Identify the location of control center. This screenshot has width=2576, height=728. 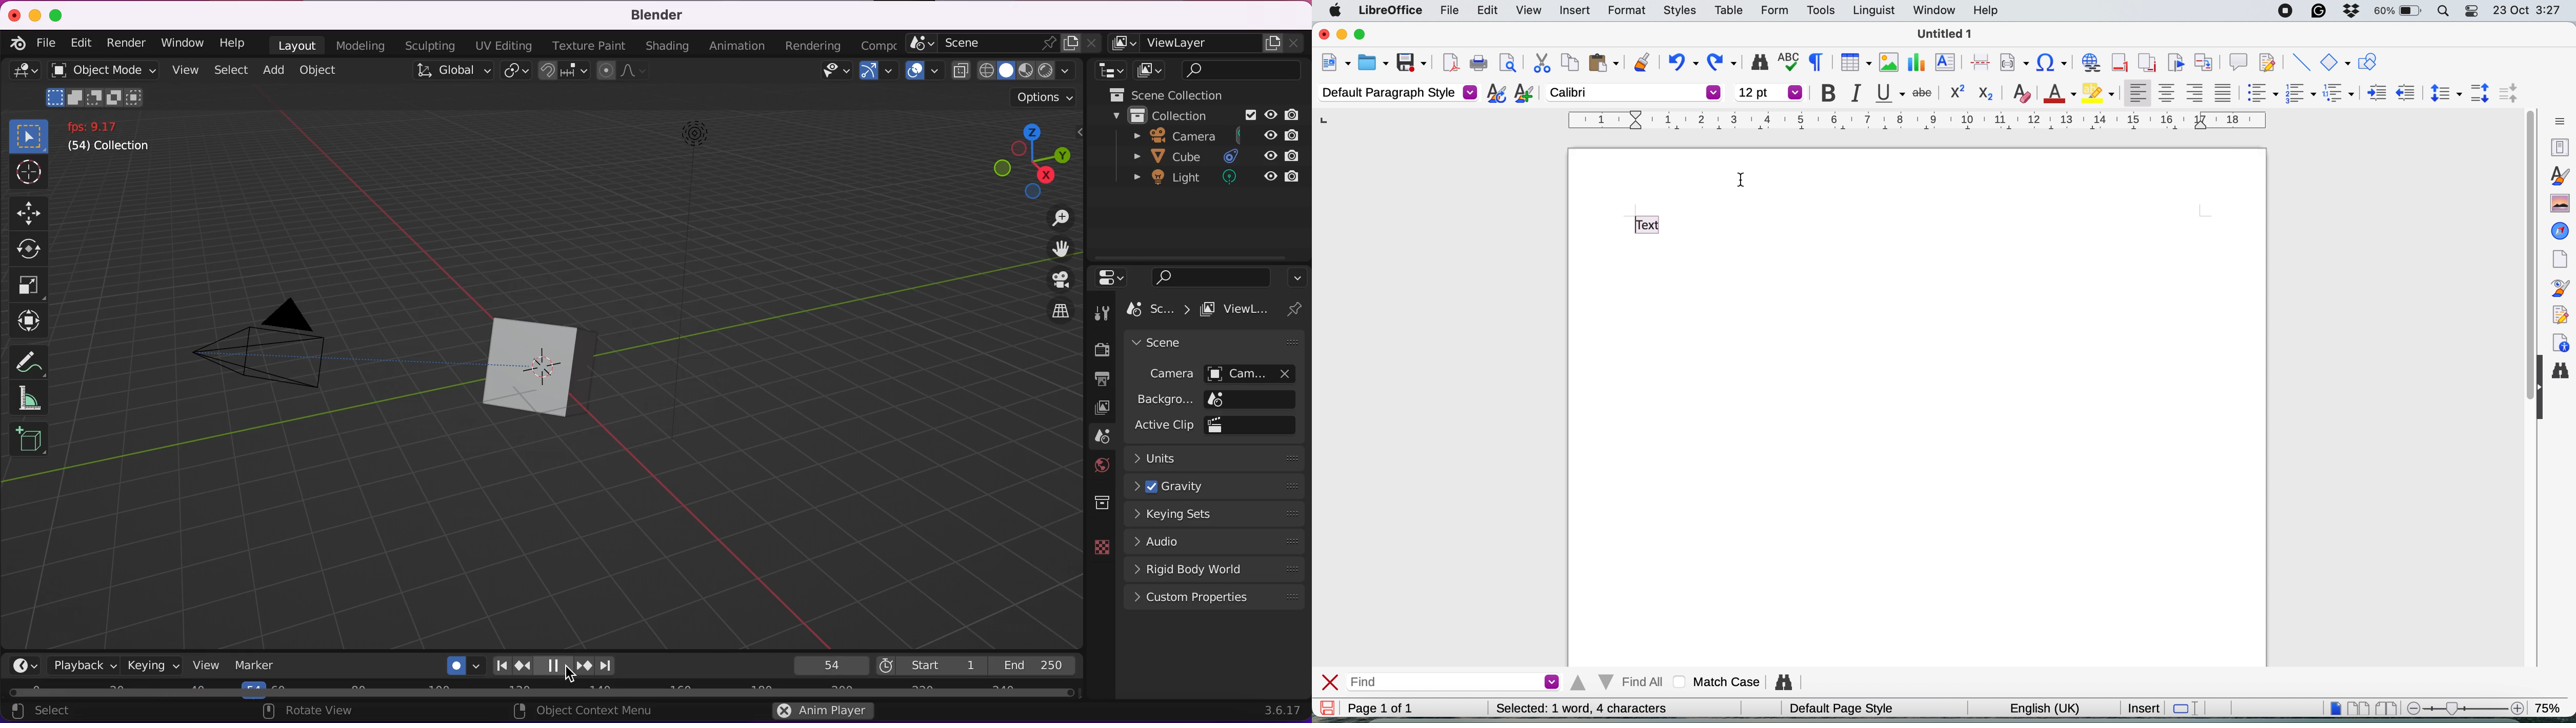
(2473, 12).